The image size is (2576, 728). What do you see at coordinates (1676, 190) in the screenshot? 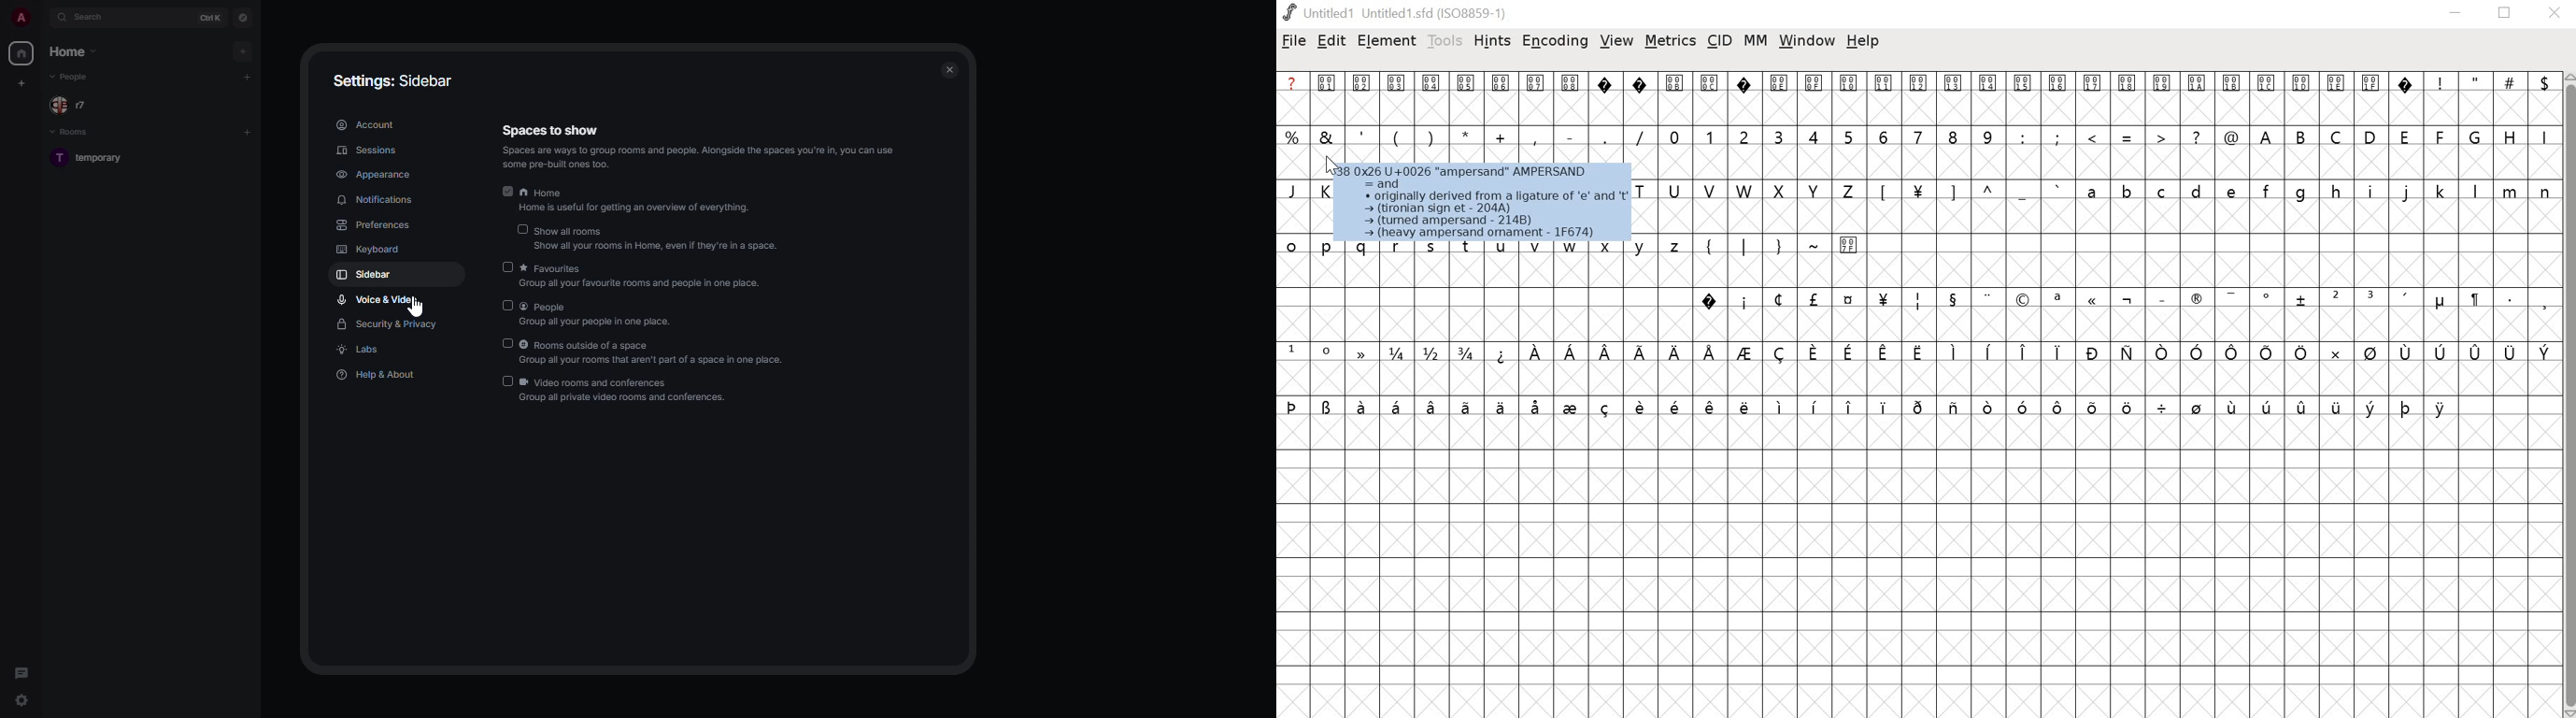
I see `U` at bounding box center [1676, 190].